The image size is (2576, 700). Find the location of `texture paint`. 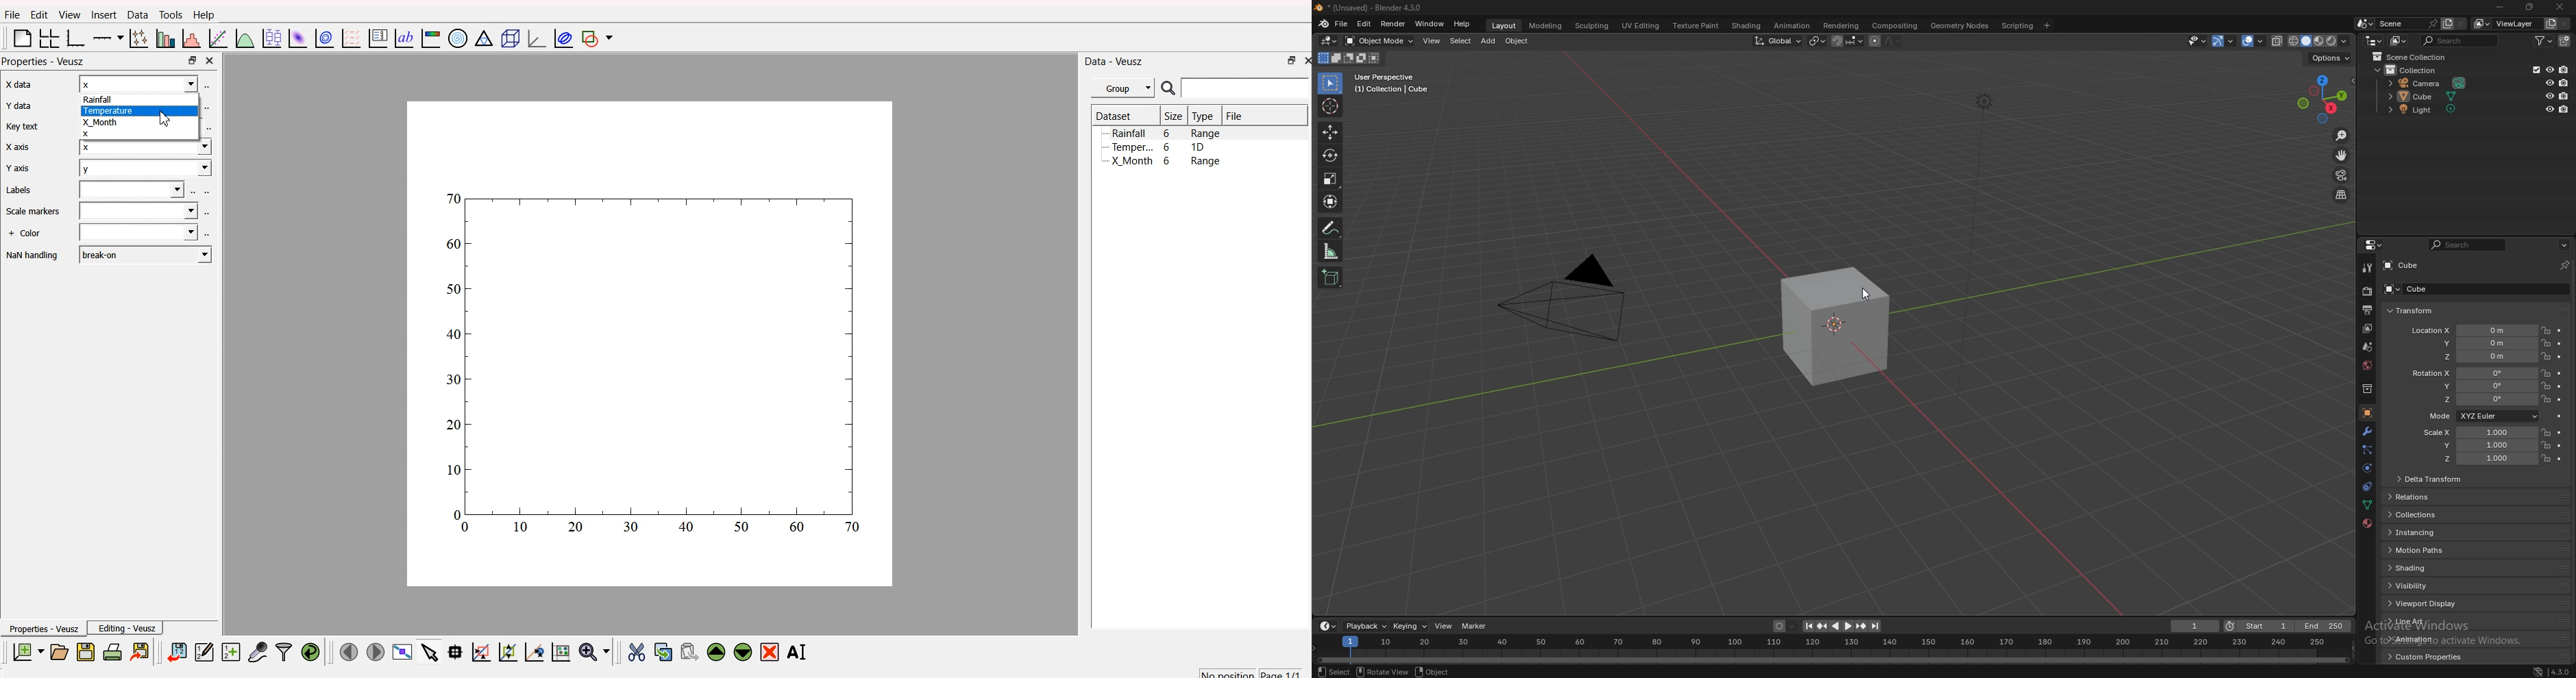

texture paint is located at coordinates (1696, 26).